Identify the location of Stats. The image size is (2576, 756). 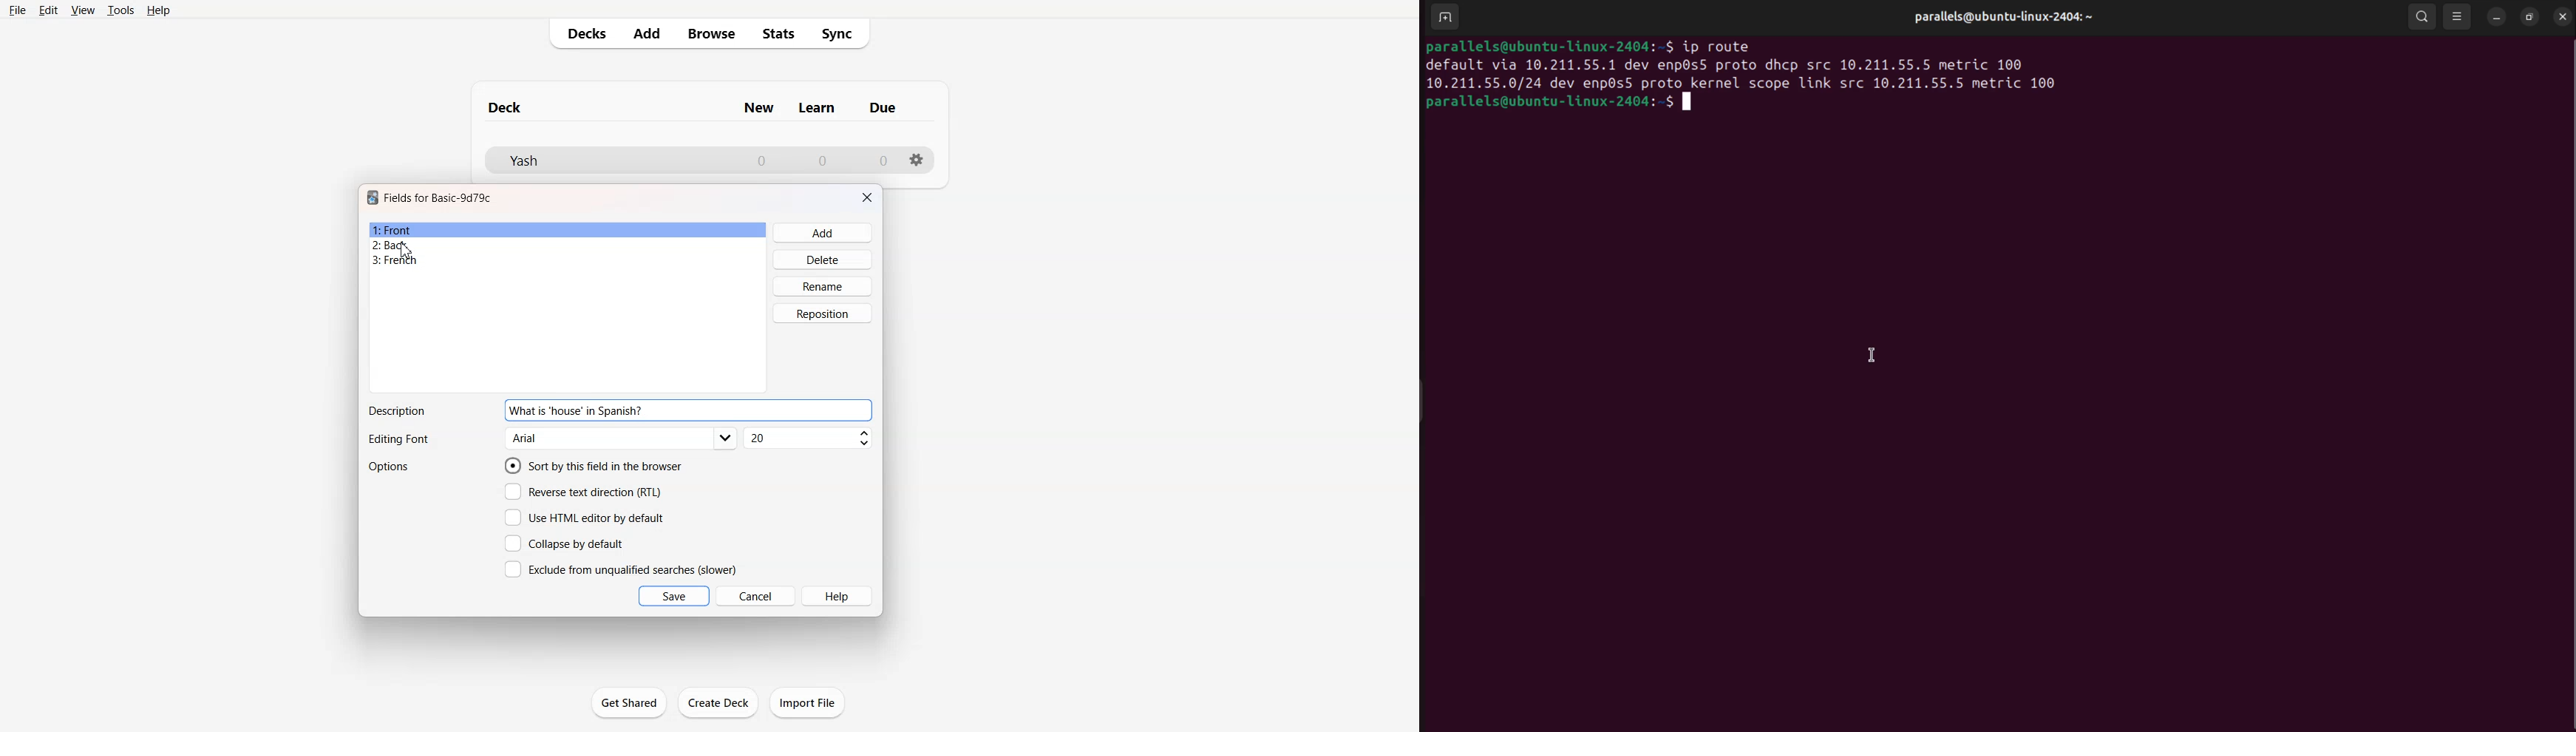
(779, 34).